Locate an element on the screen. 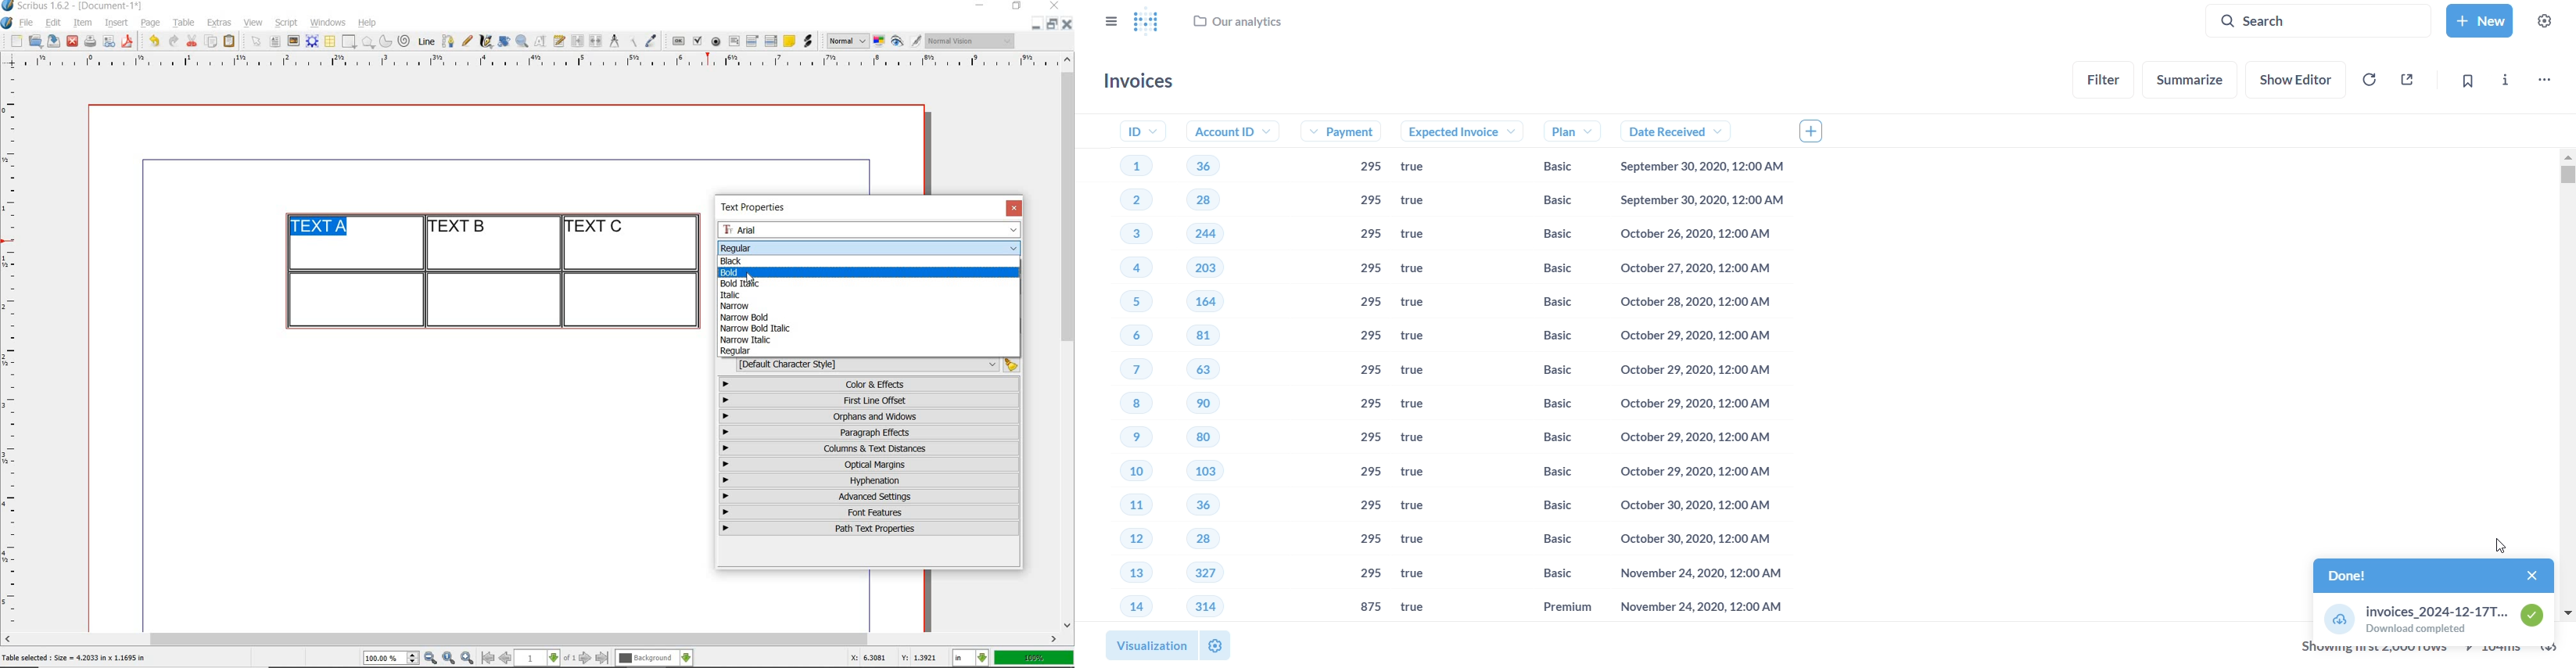 The height and width of the screenshot is (672, 2576). save as pdf is located at coordinates (129, 41).